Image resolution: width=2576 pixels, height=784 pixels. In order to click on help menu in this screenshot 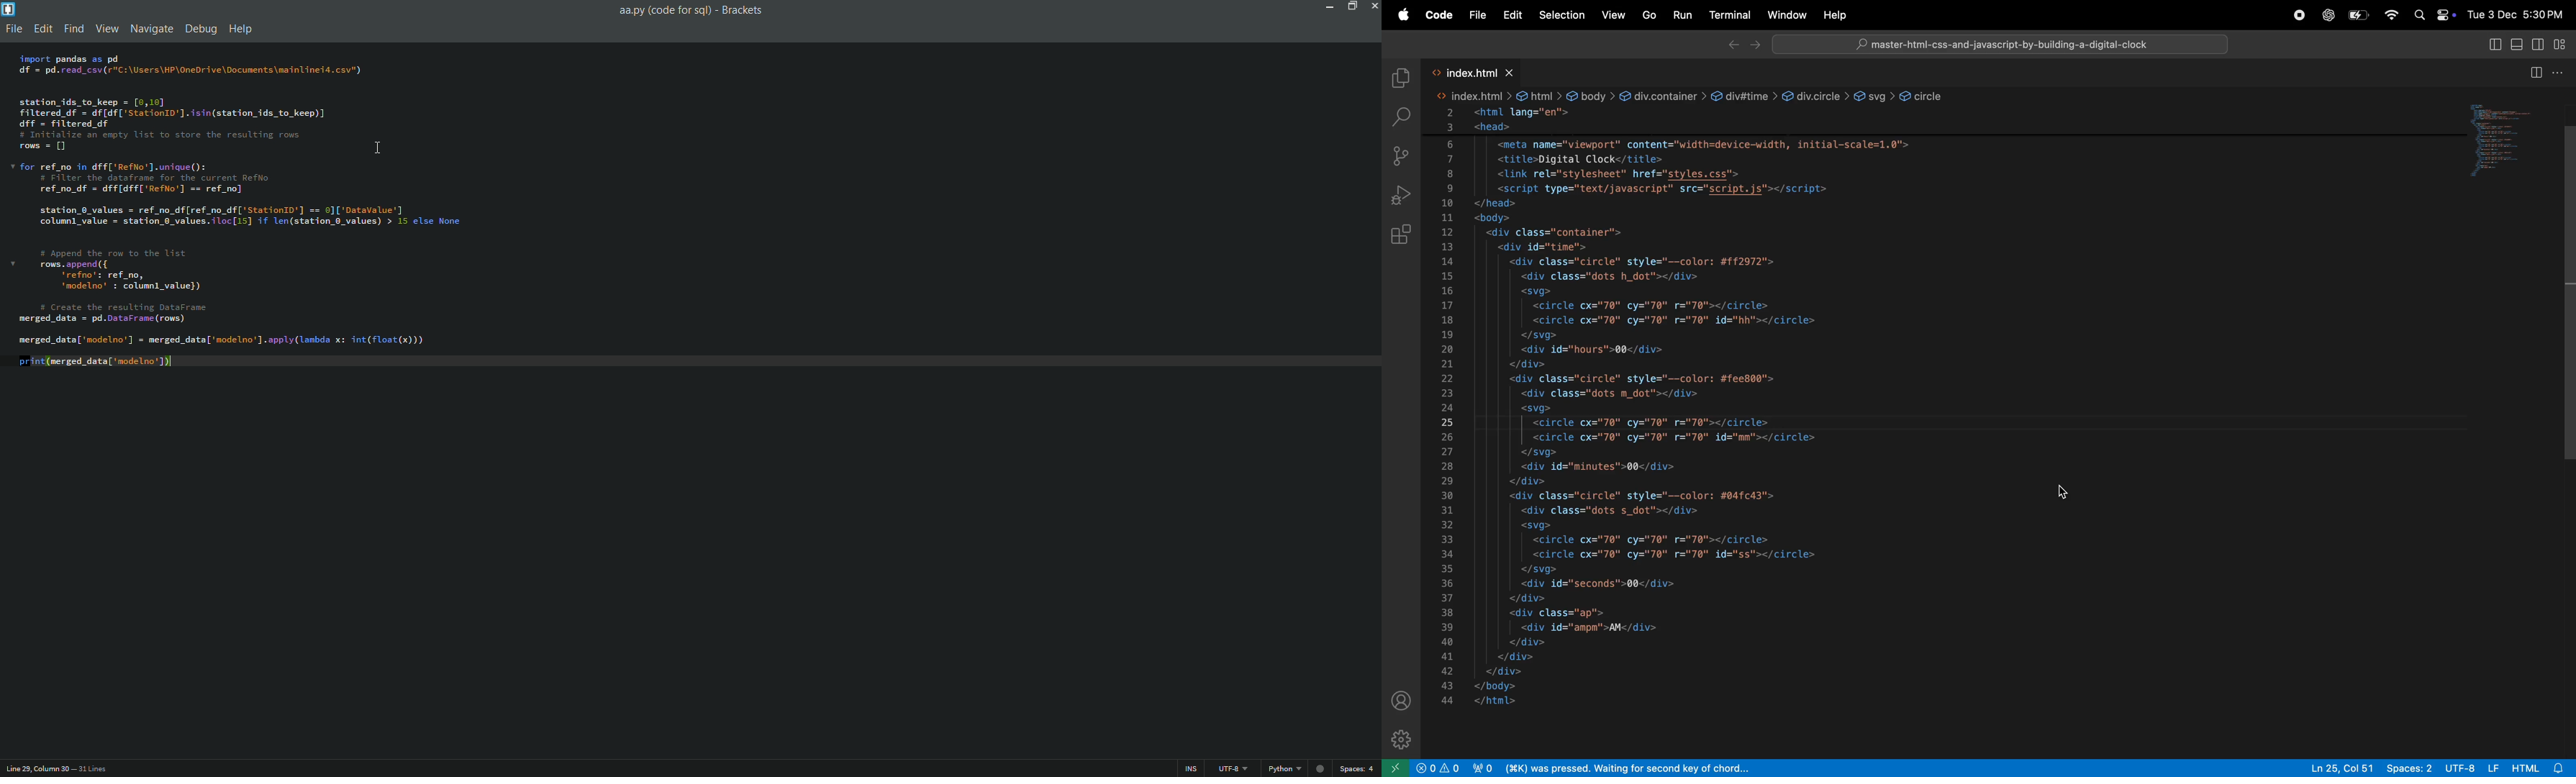, I will do `click(240, 29)`.